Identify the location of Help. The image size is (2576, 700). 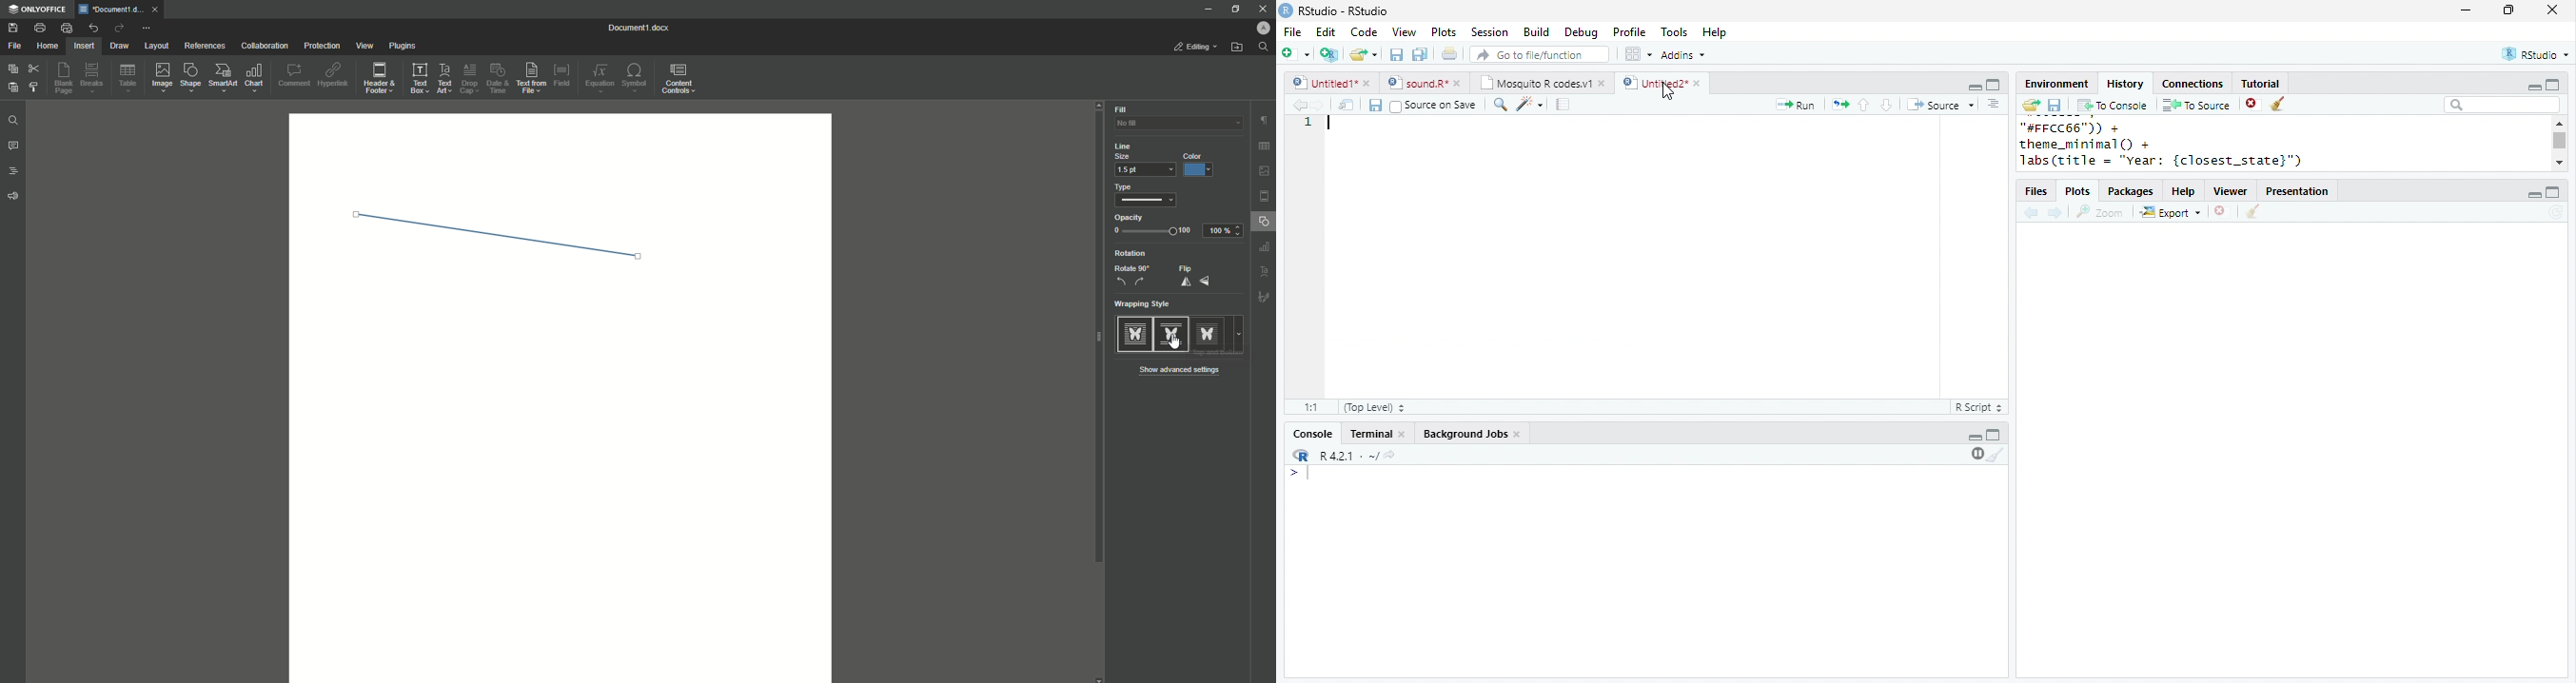
(1715, 33).